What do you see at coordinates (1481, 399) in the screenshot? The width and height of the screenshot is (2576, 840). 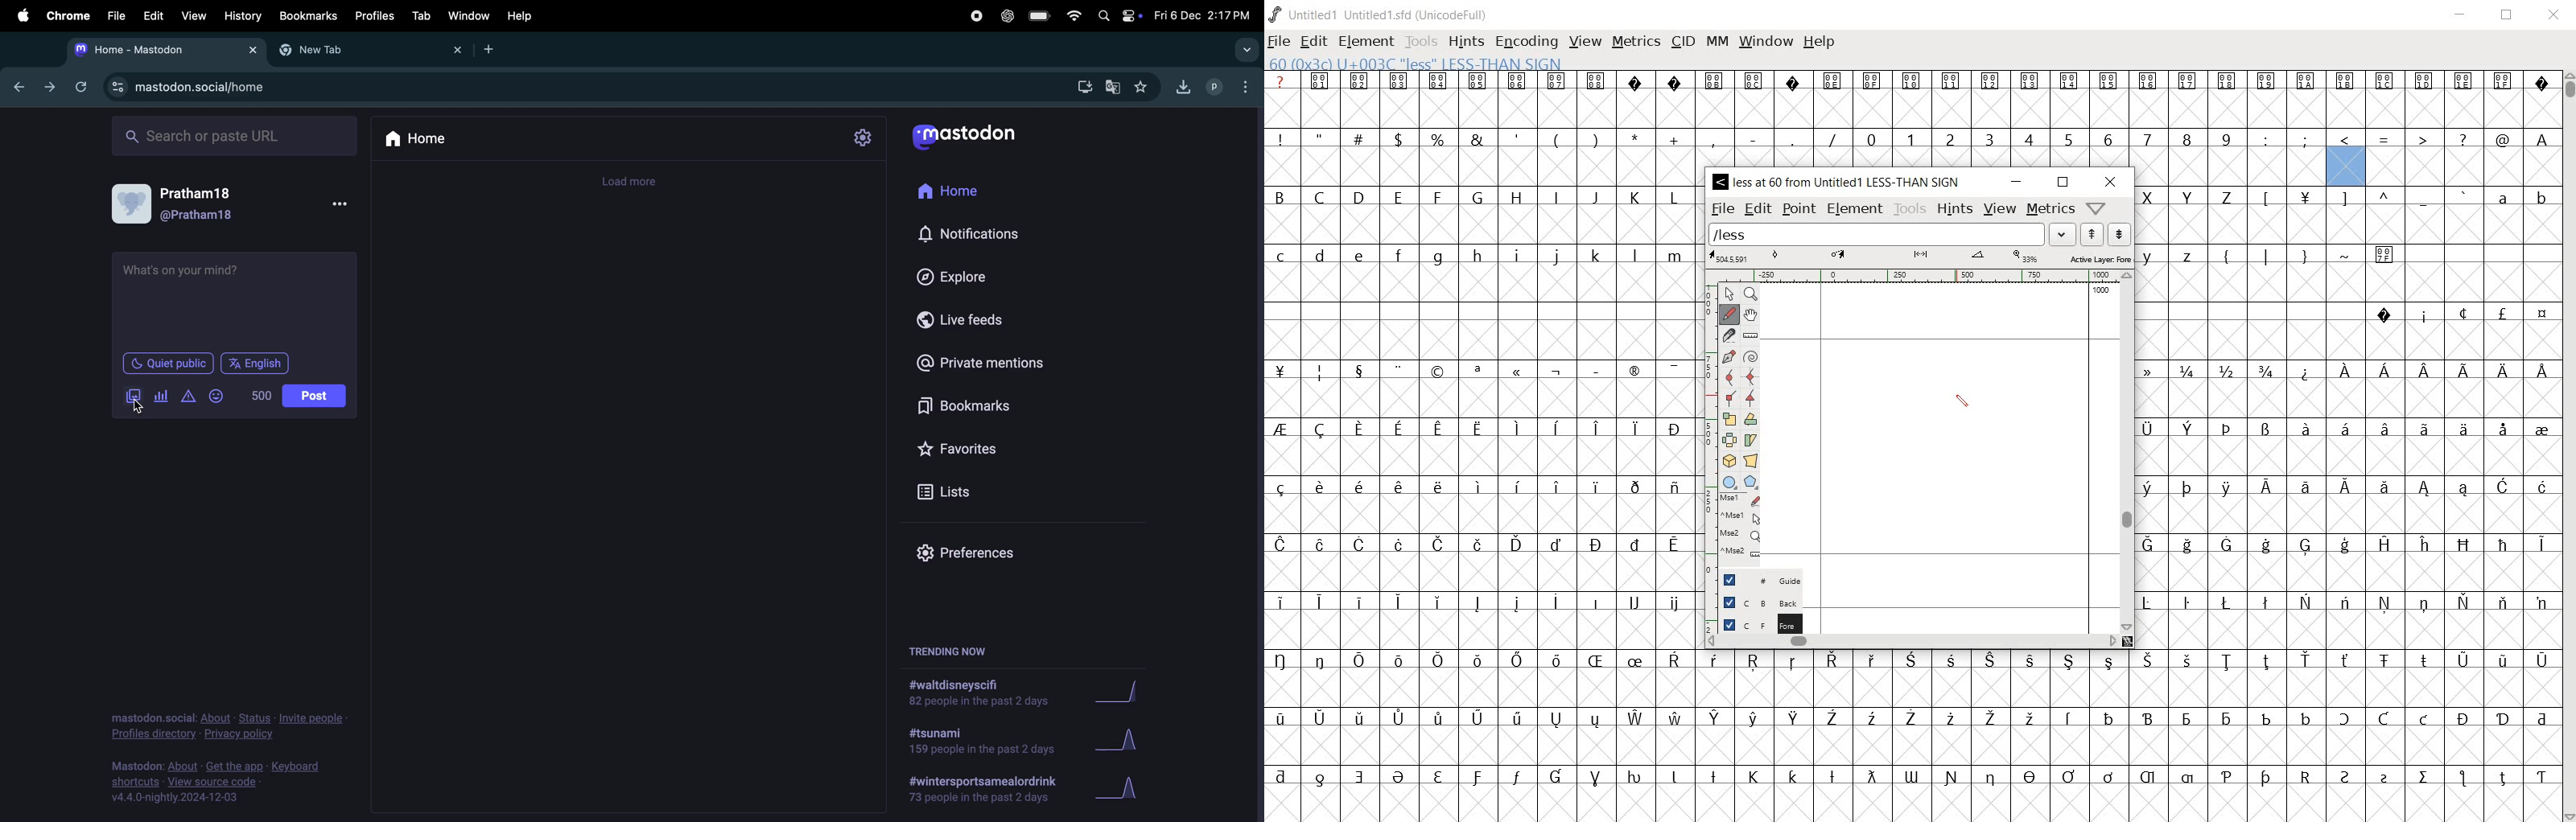 I see `empty cells` at bounding box center [1481, 399].